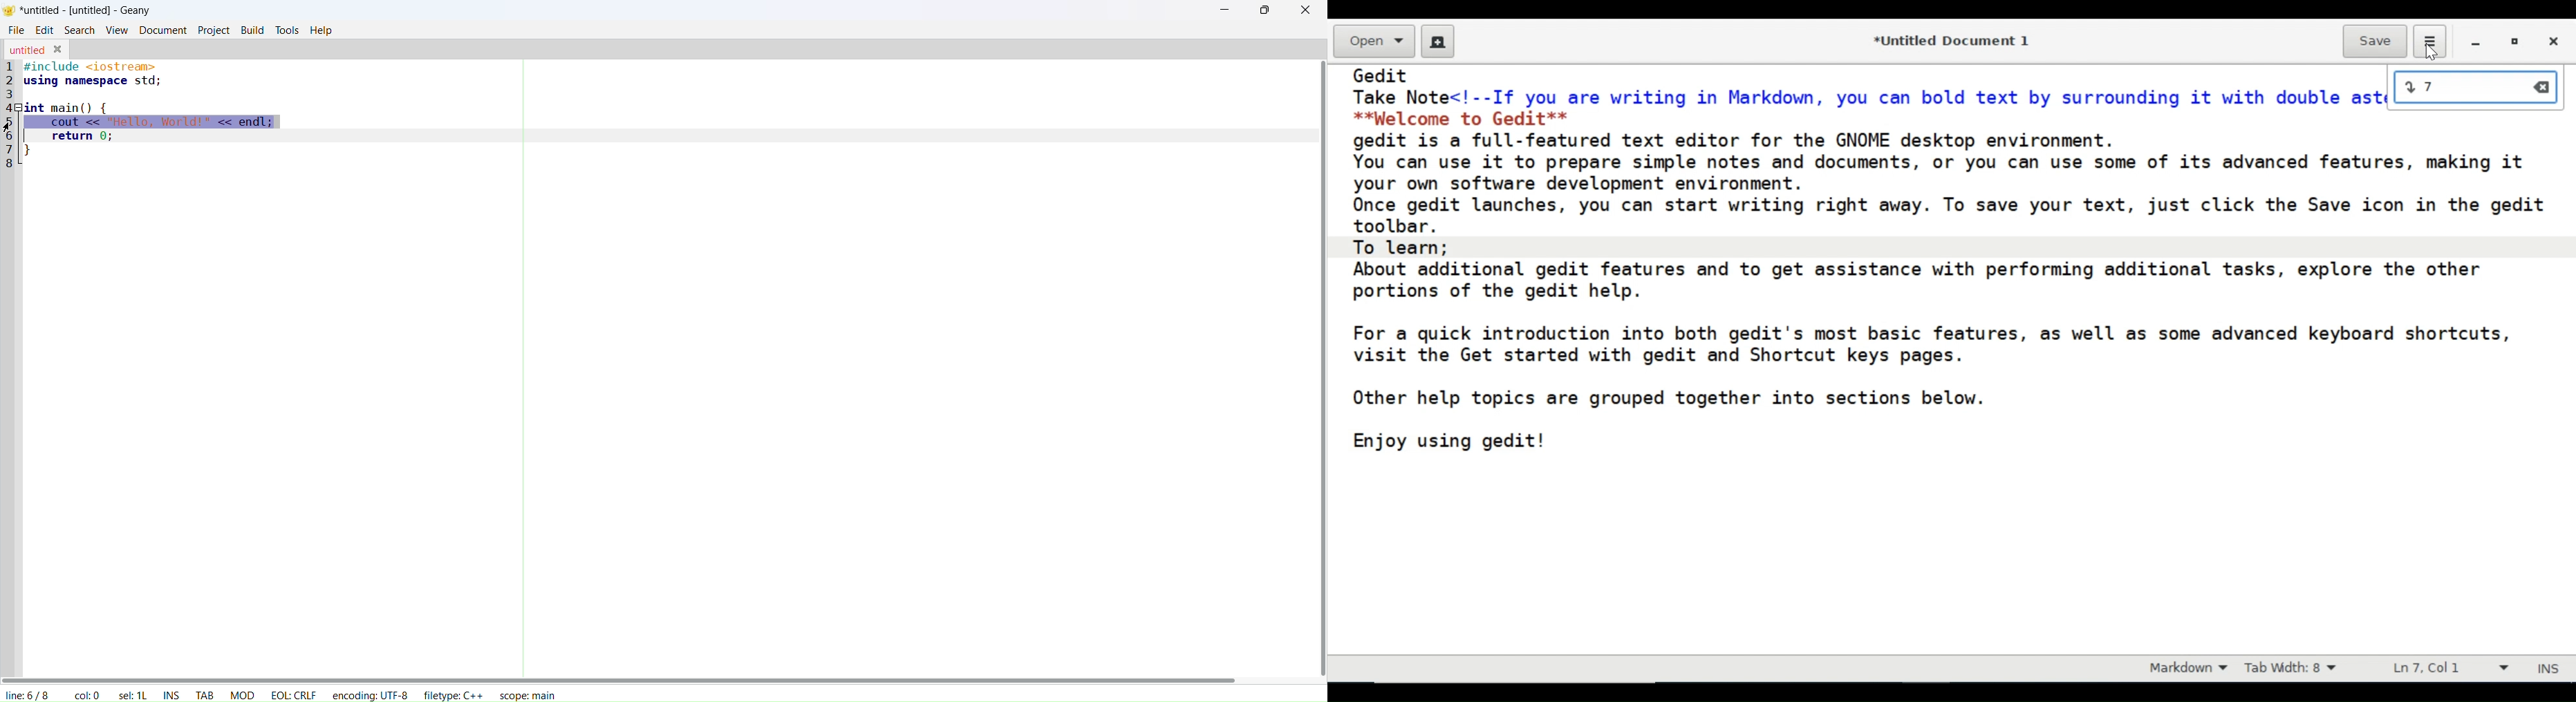 The image size is (2576, 728). I want to click on Enjoy using gedit!, so click(1450, 440).